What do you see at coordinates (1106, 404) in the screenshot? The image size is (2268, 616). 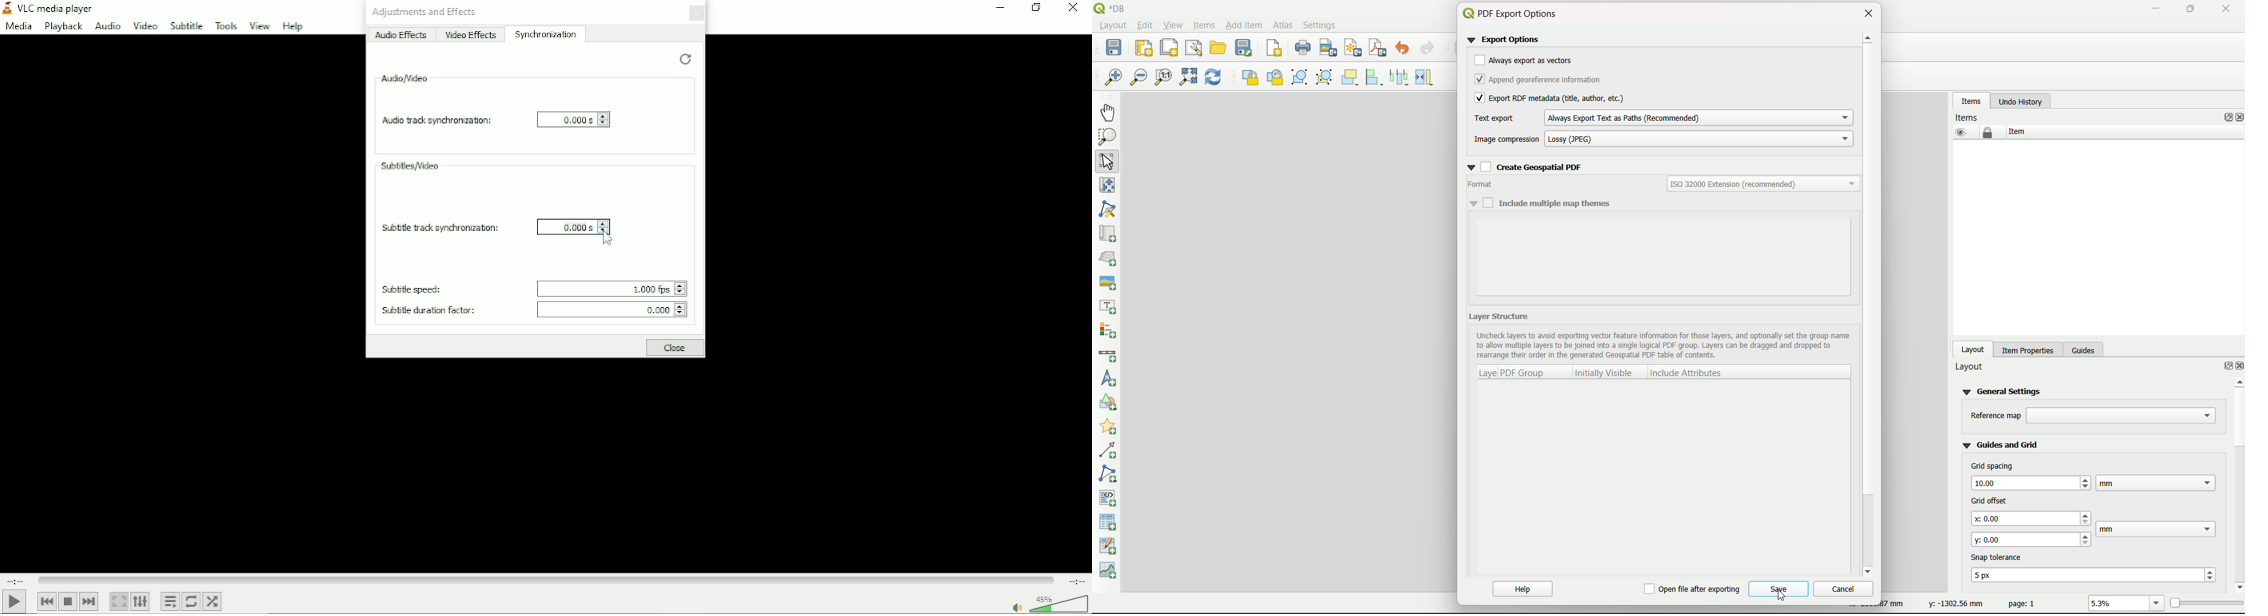 I see `add shape` at bounding box center [1106, 404].